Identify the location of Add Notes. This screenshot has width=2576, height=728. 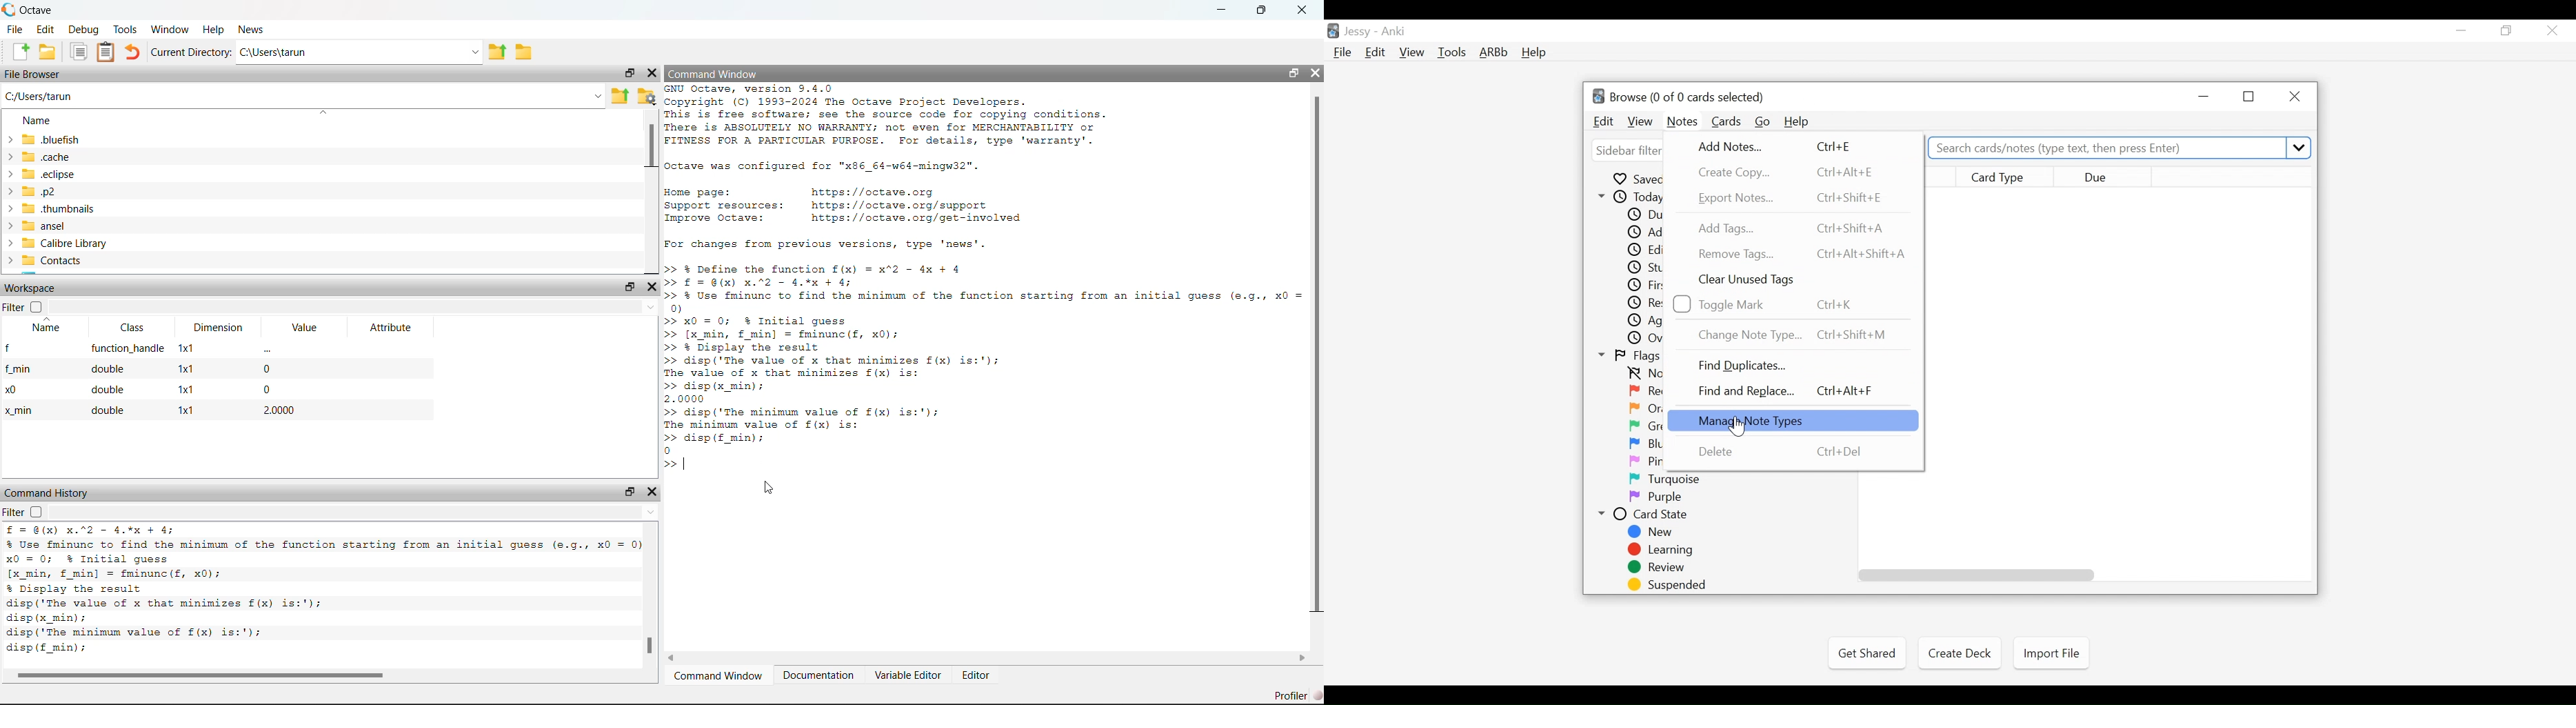
(1776, 146).